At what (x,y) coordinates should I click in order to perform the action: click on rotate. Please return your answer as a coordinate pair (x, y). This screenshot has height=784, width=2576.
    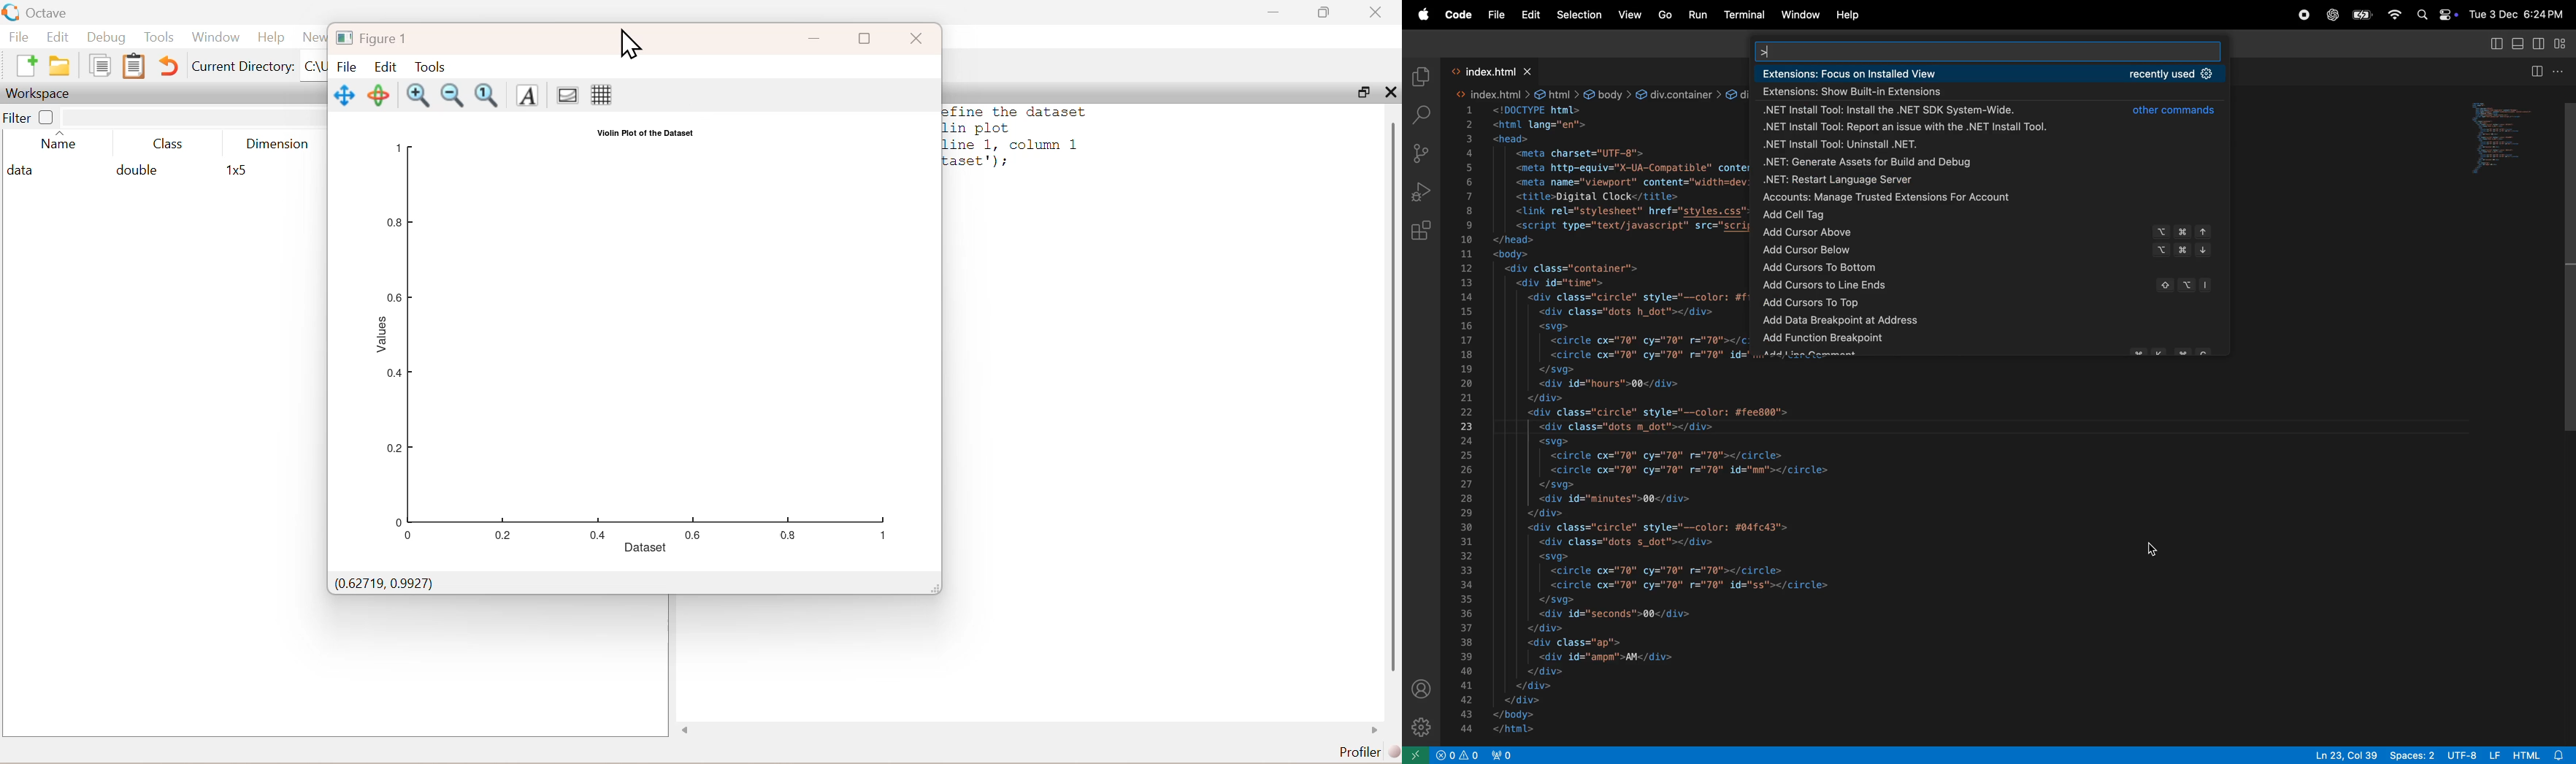
    Looking at the image, I should click on (378, 94).